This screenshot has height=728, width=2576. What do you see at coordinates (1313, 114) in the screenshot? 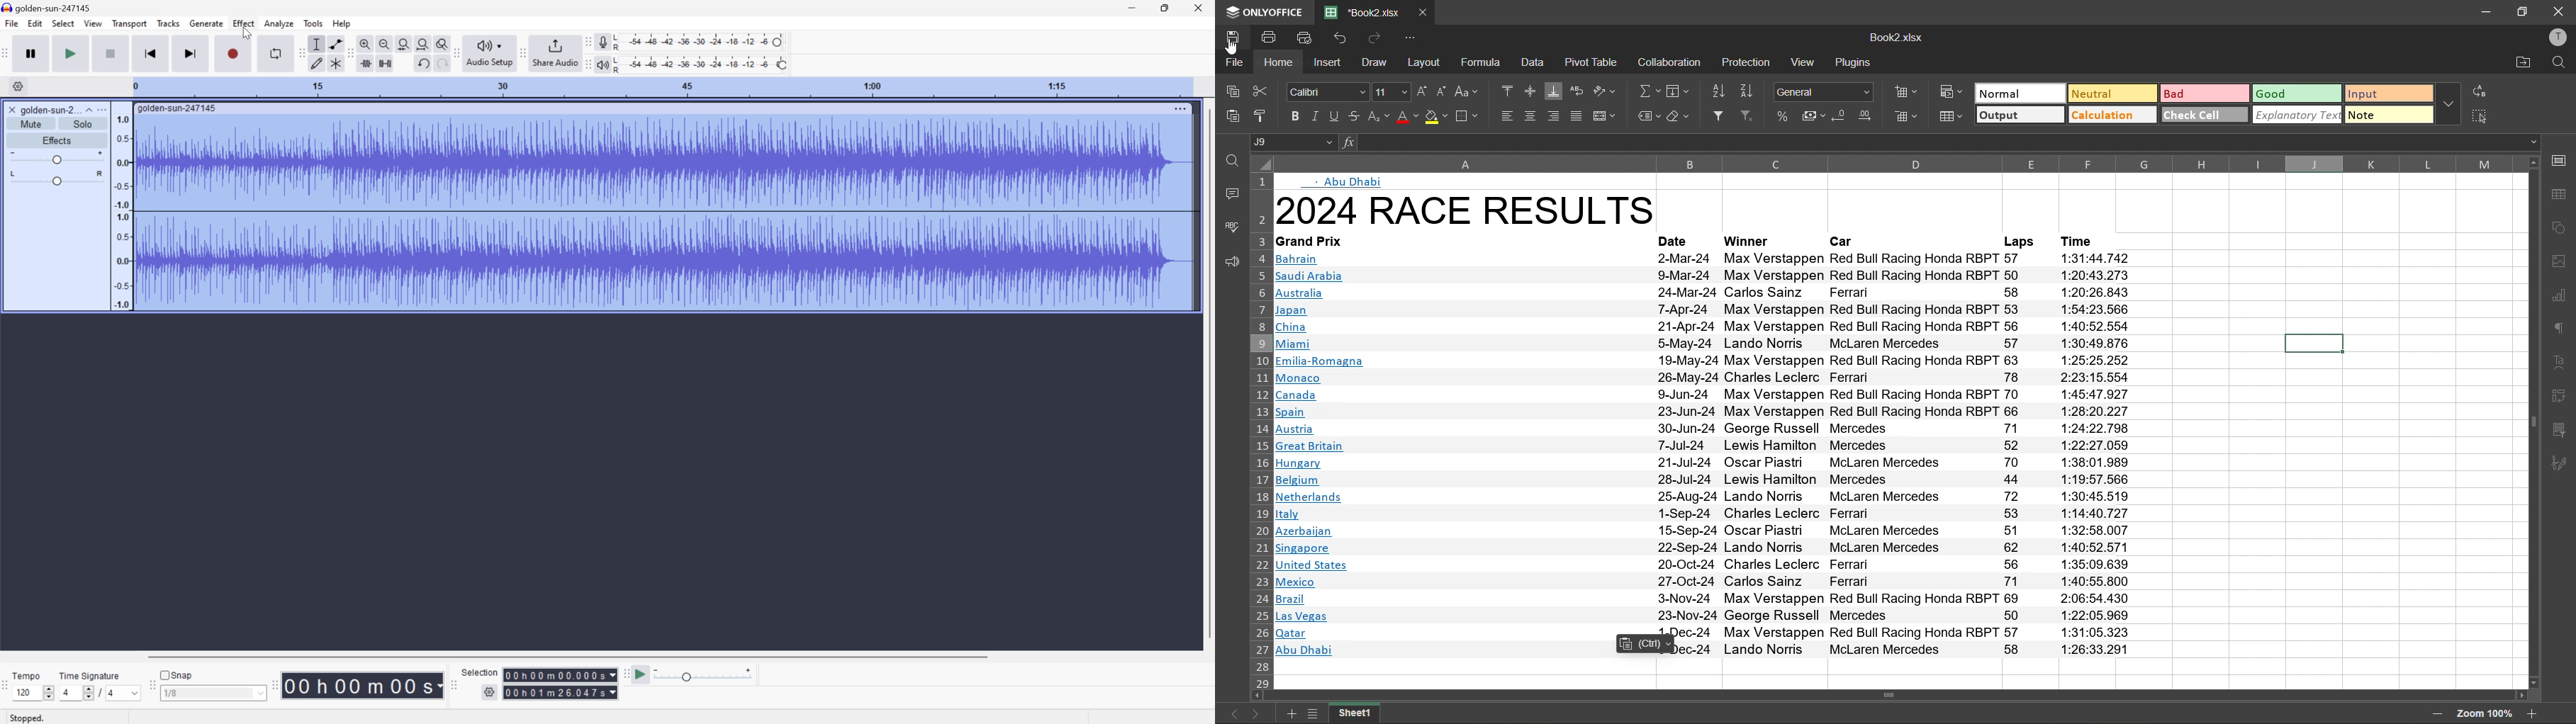
I see `italic` at bounding box center [1313, 114].